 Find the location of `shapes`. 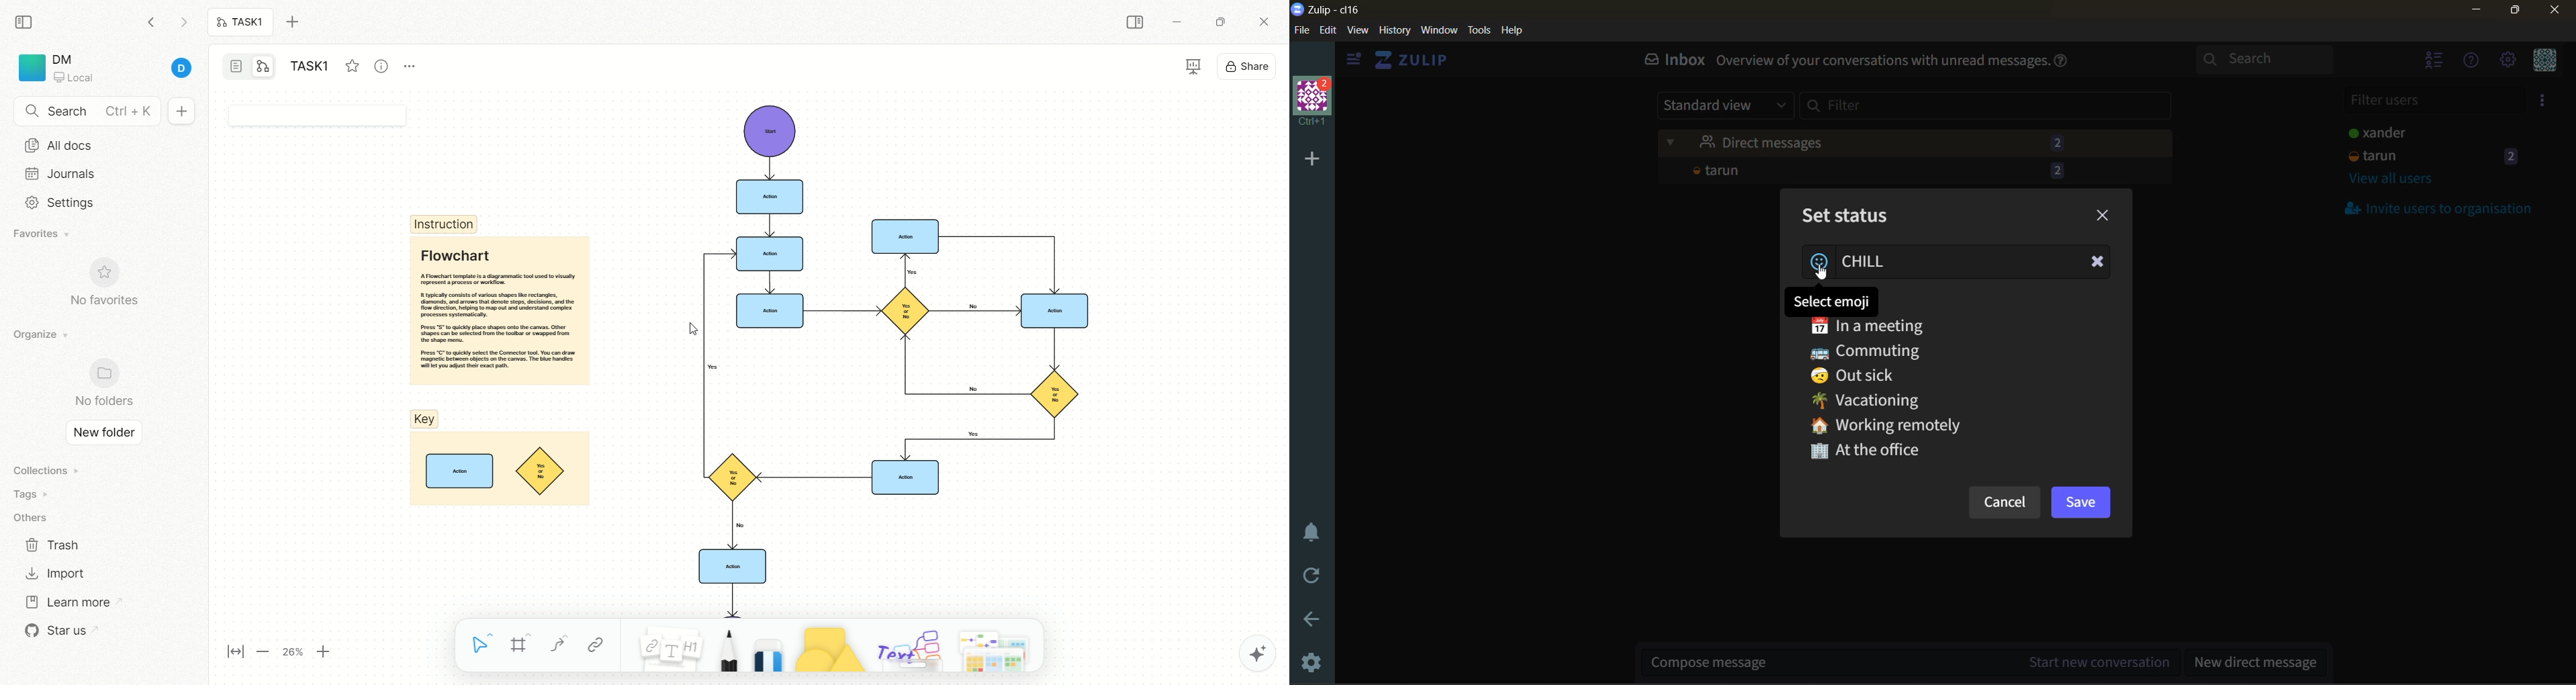

shapes is located at coordinates (823, 646).